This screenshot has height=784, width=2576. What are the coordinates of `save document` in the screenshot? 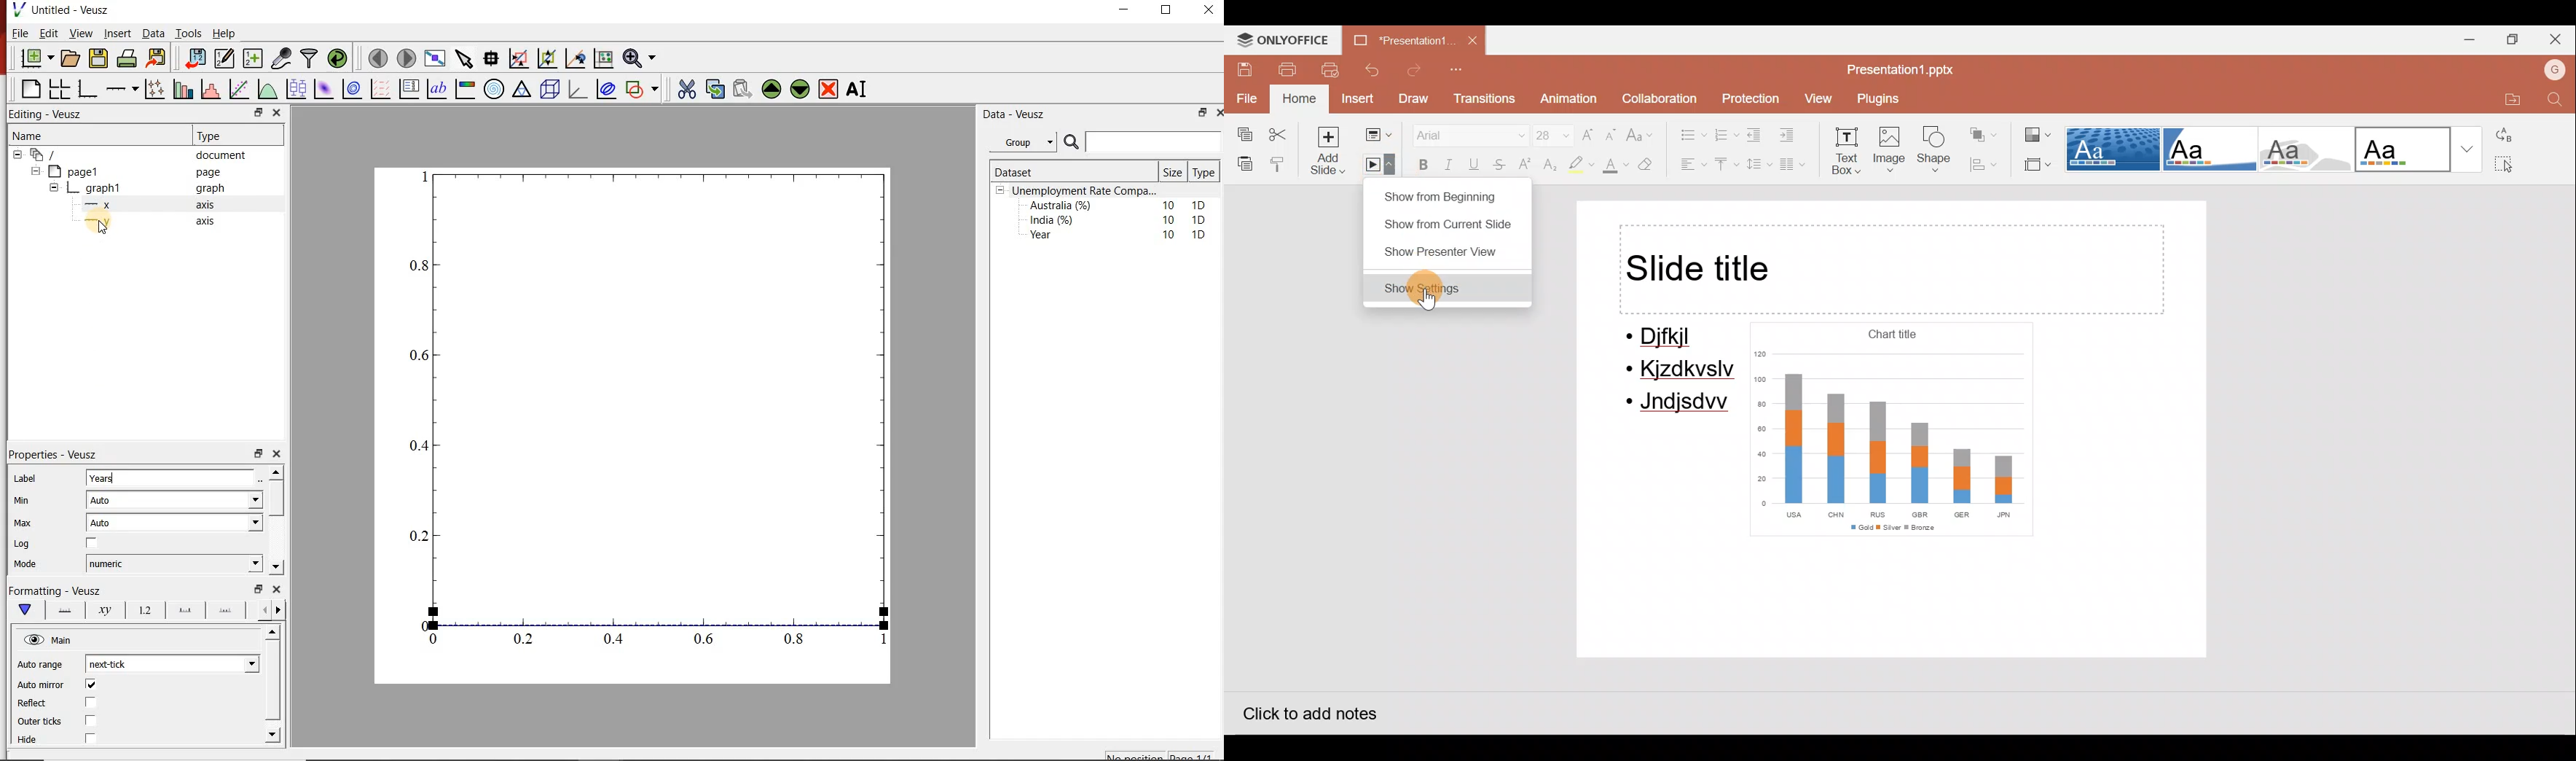 It's located at (98, 58).